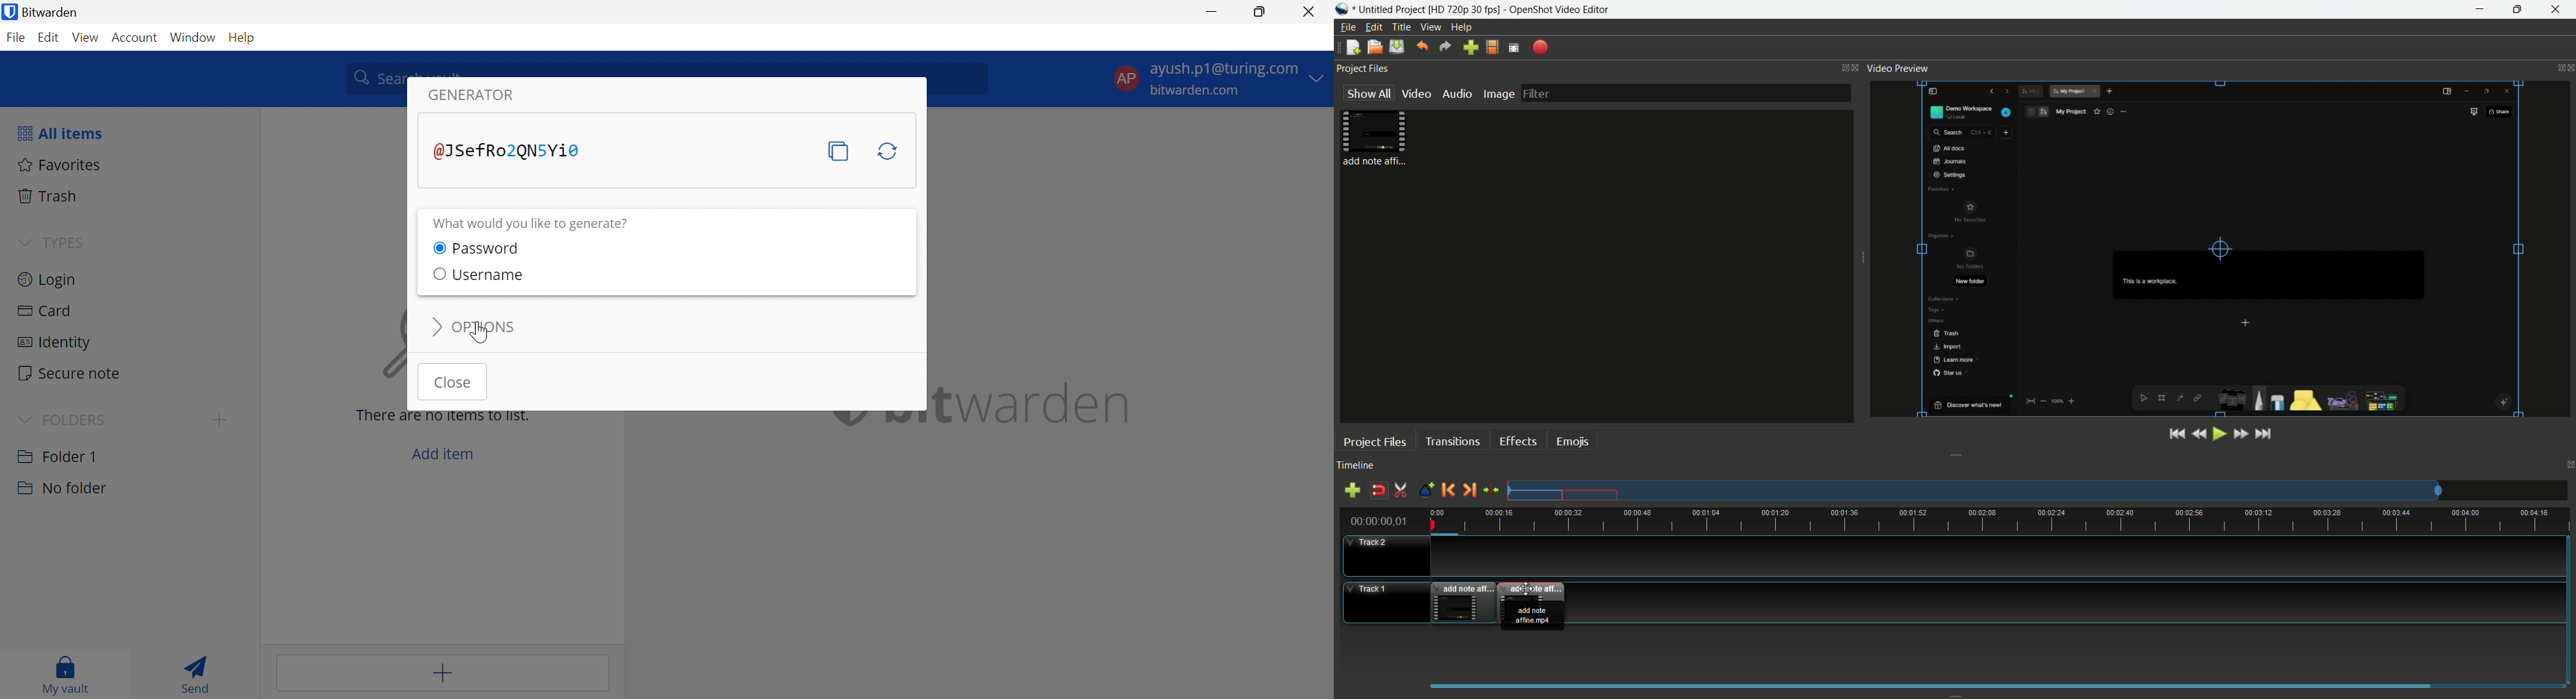  What do you see at coordinates (62, 165) in the screenshot?
I see `Favorites` at bounding box center [62, 165].